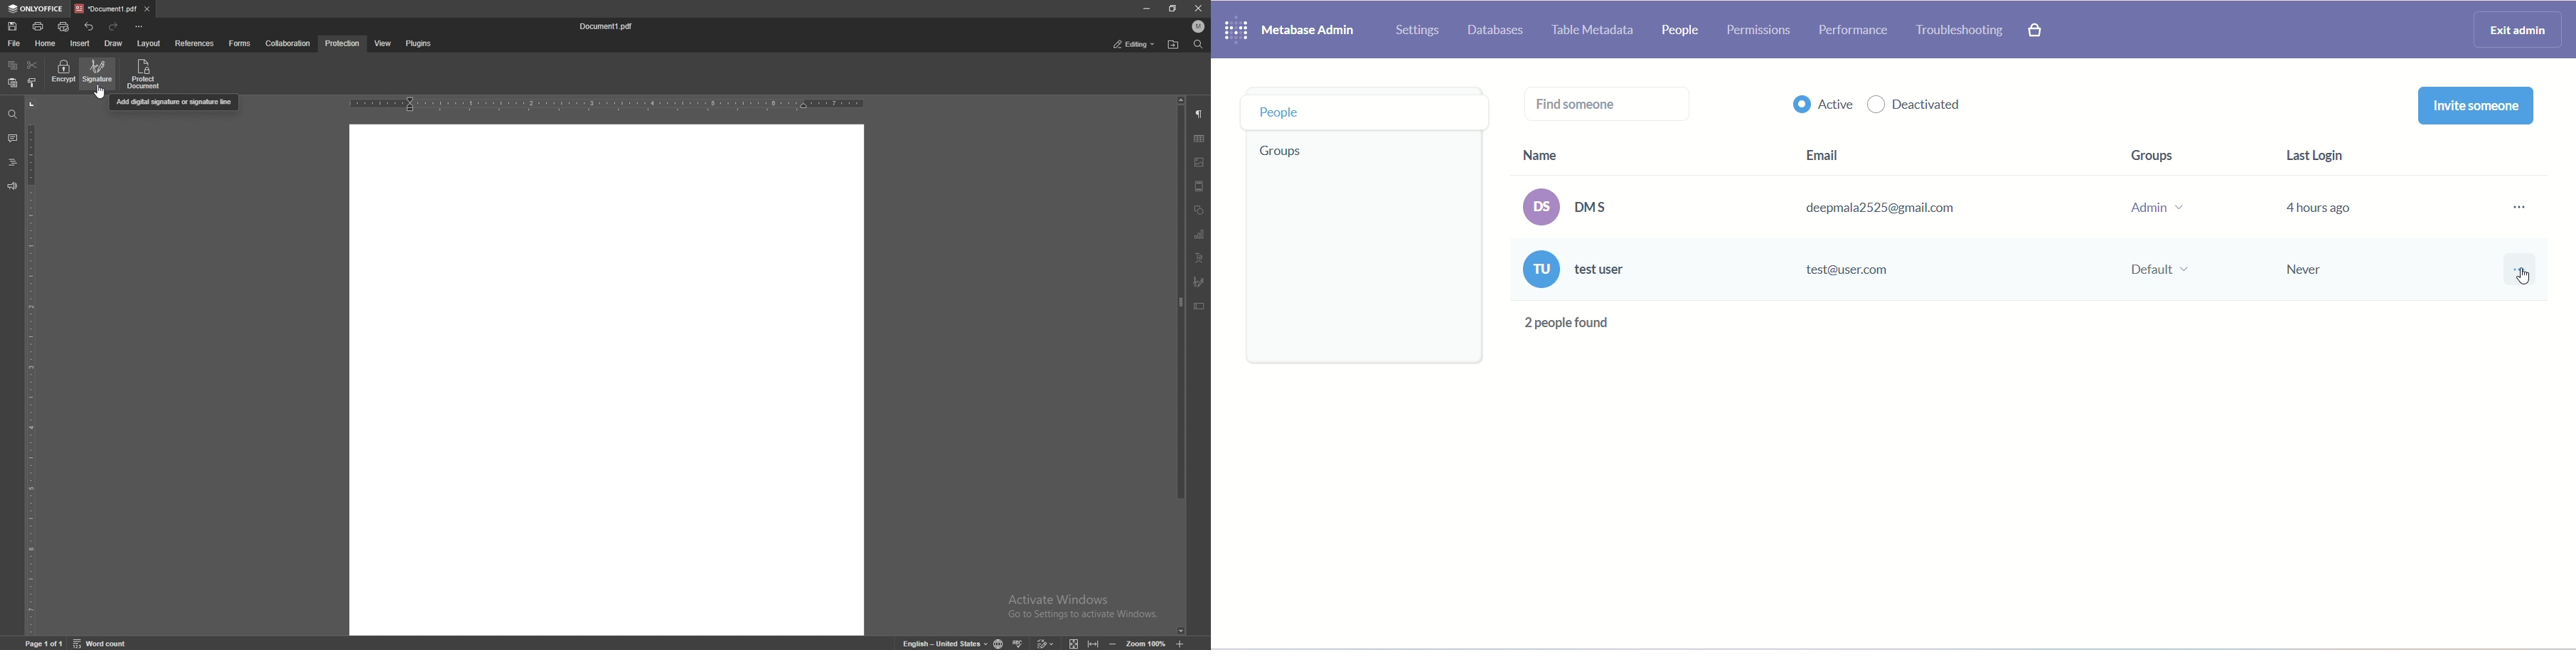  What do you see at coordinates (608, 27) in the screenshot?
I see `file name` at bounding box center [608, 27].